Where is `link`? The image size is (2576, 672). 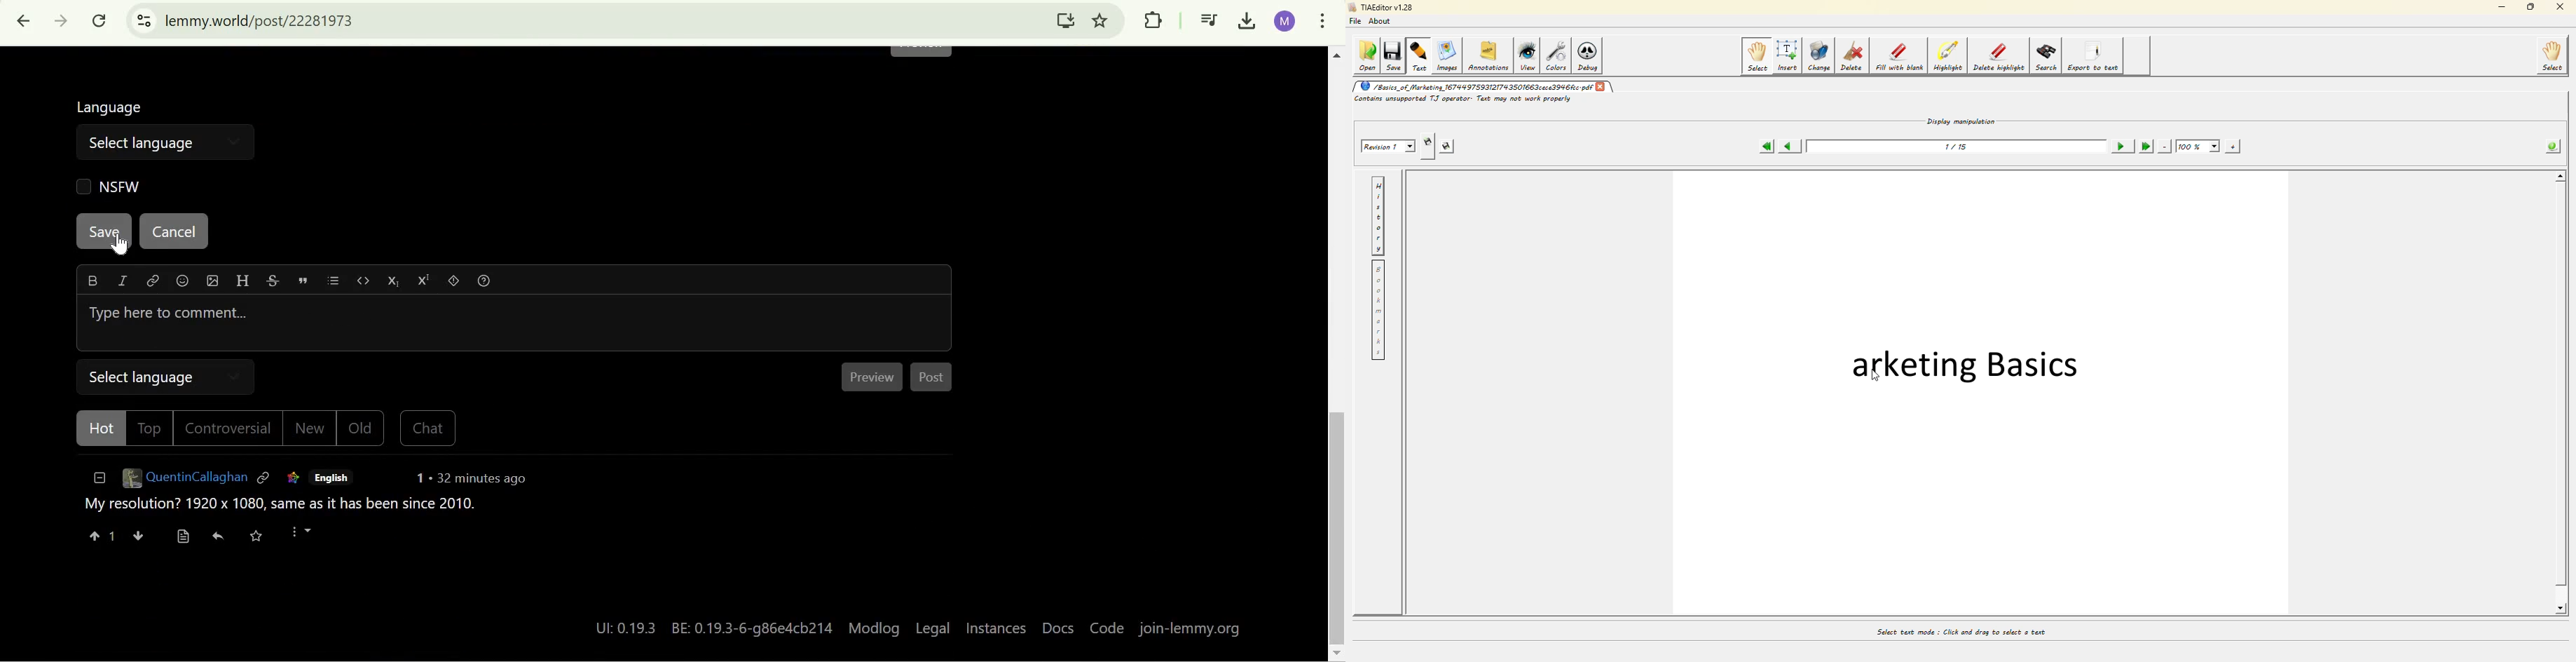
link is located at coordinates (291, 479).